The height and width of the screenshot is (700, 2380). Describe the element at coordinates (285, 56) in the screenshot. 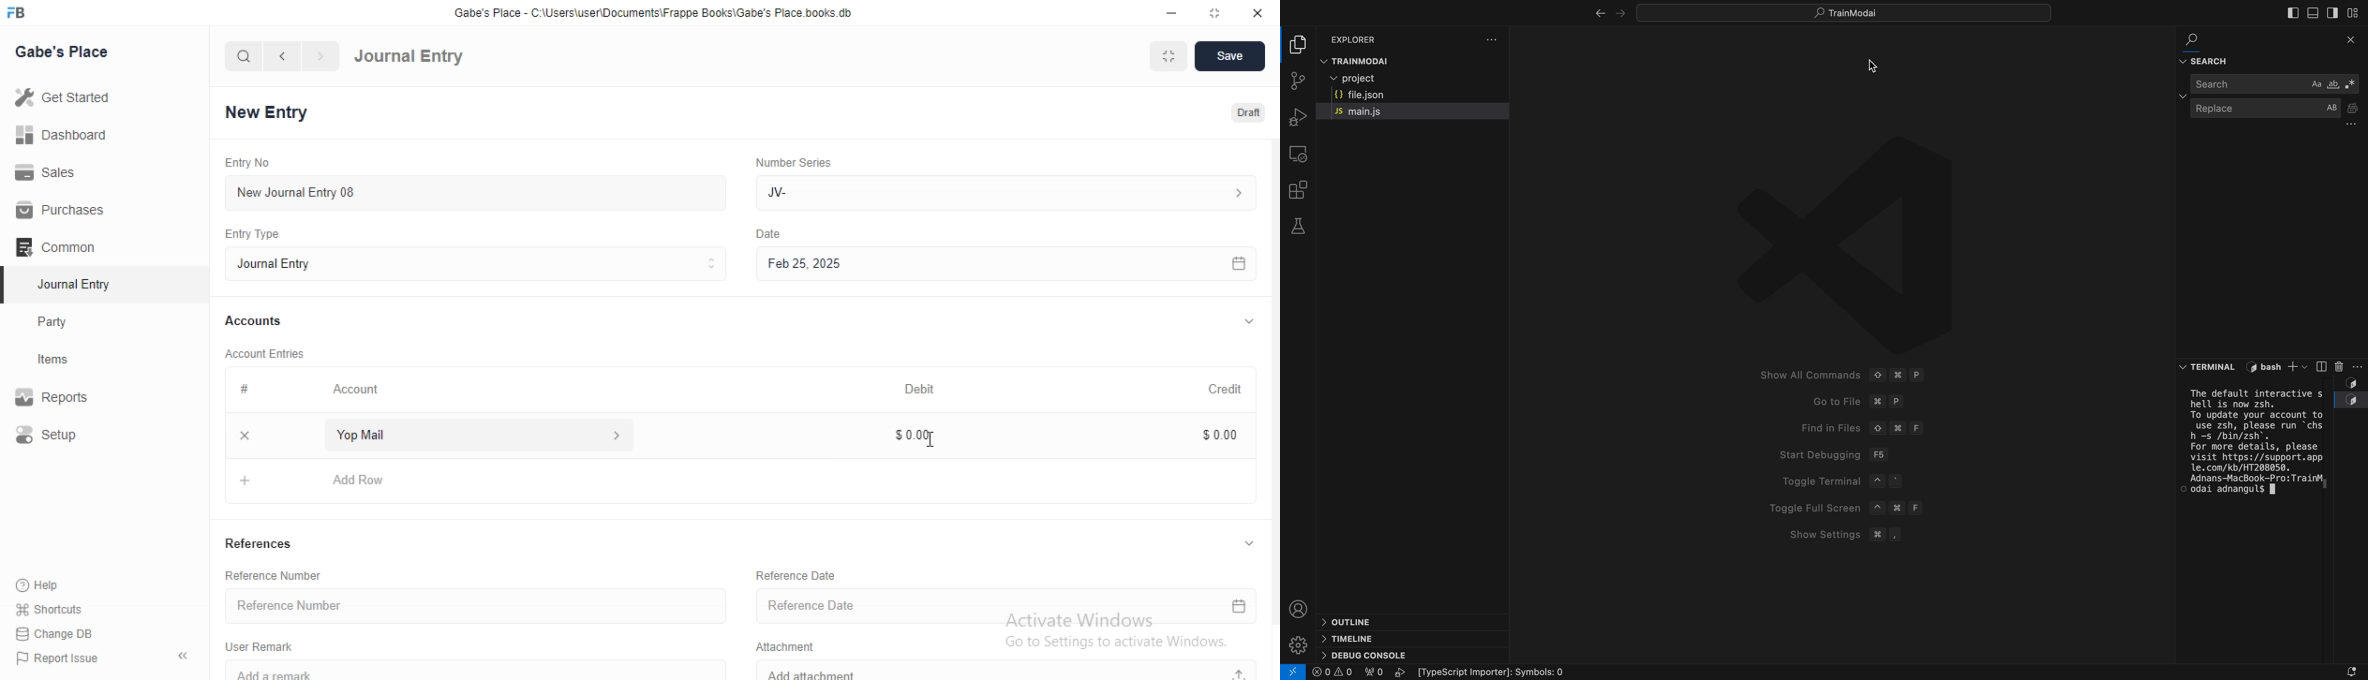

I see `navigate backward` at that location.